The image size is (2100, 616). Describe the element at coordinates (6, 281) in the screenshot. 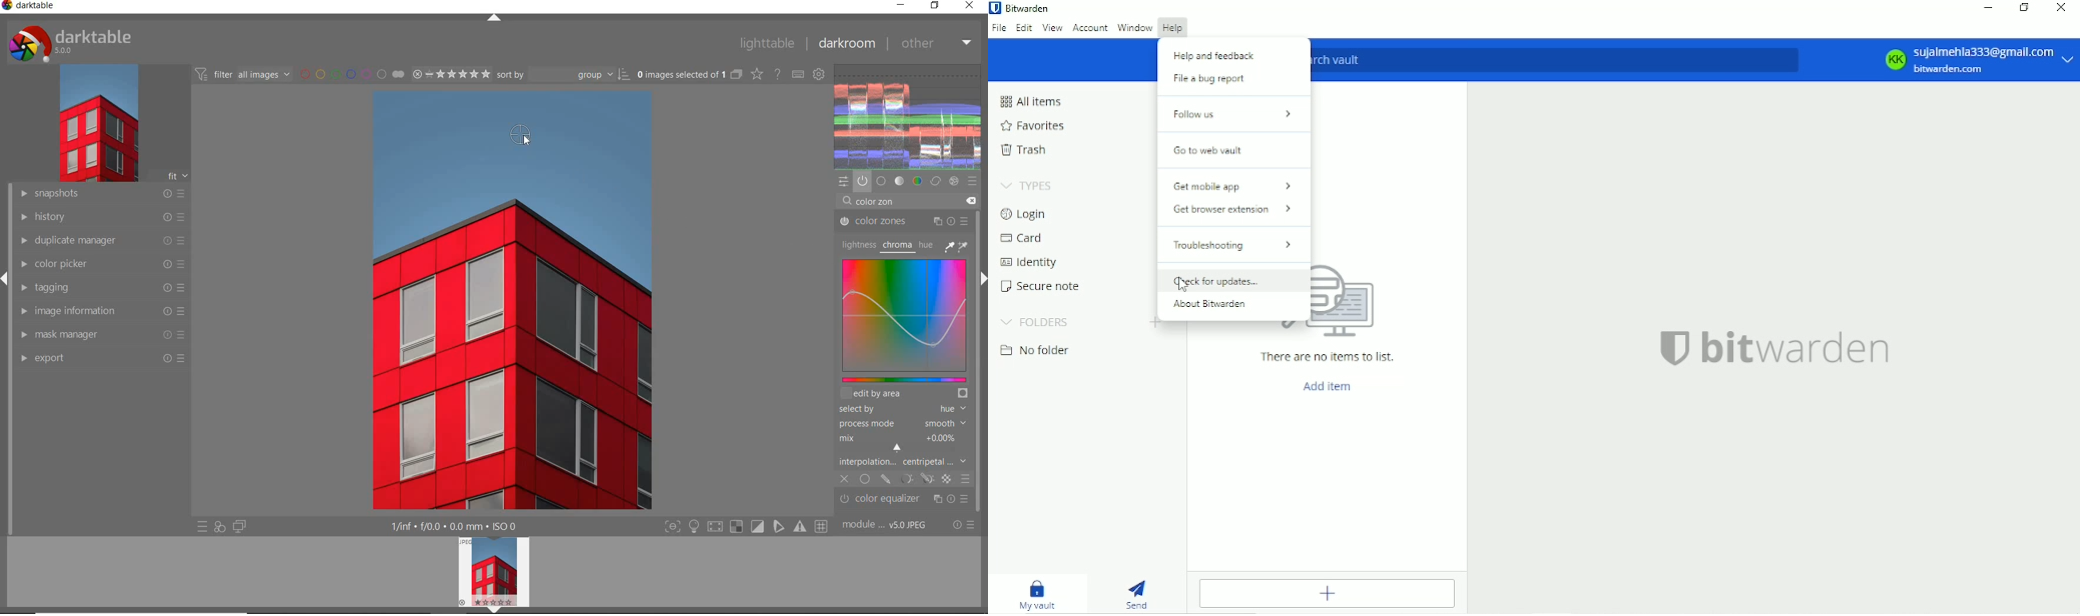

I see `expand/collapse` at that location.